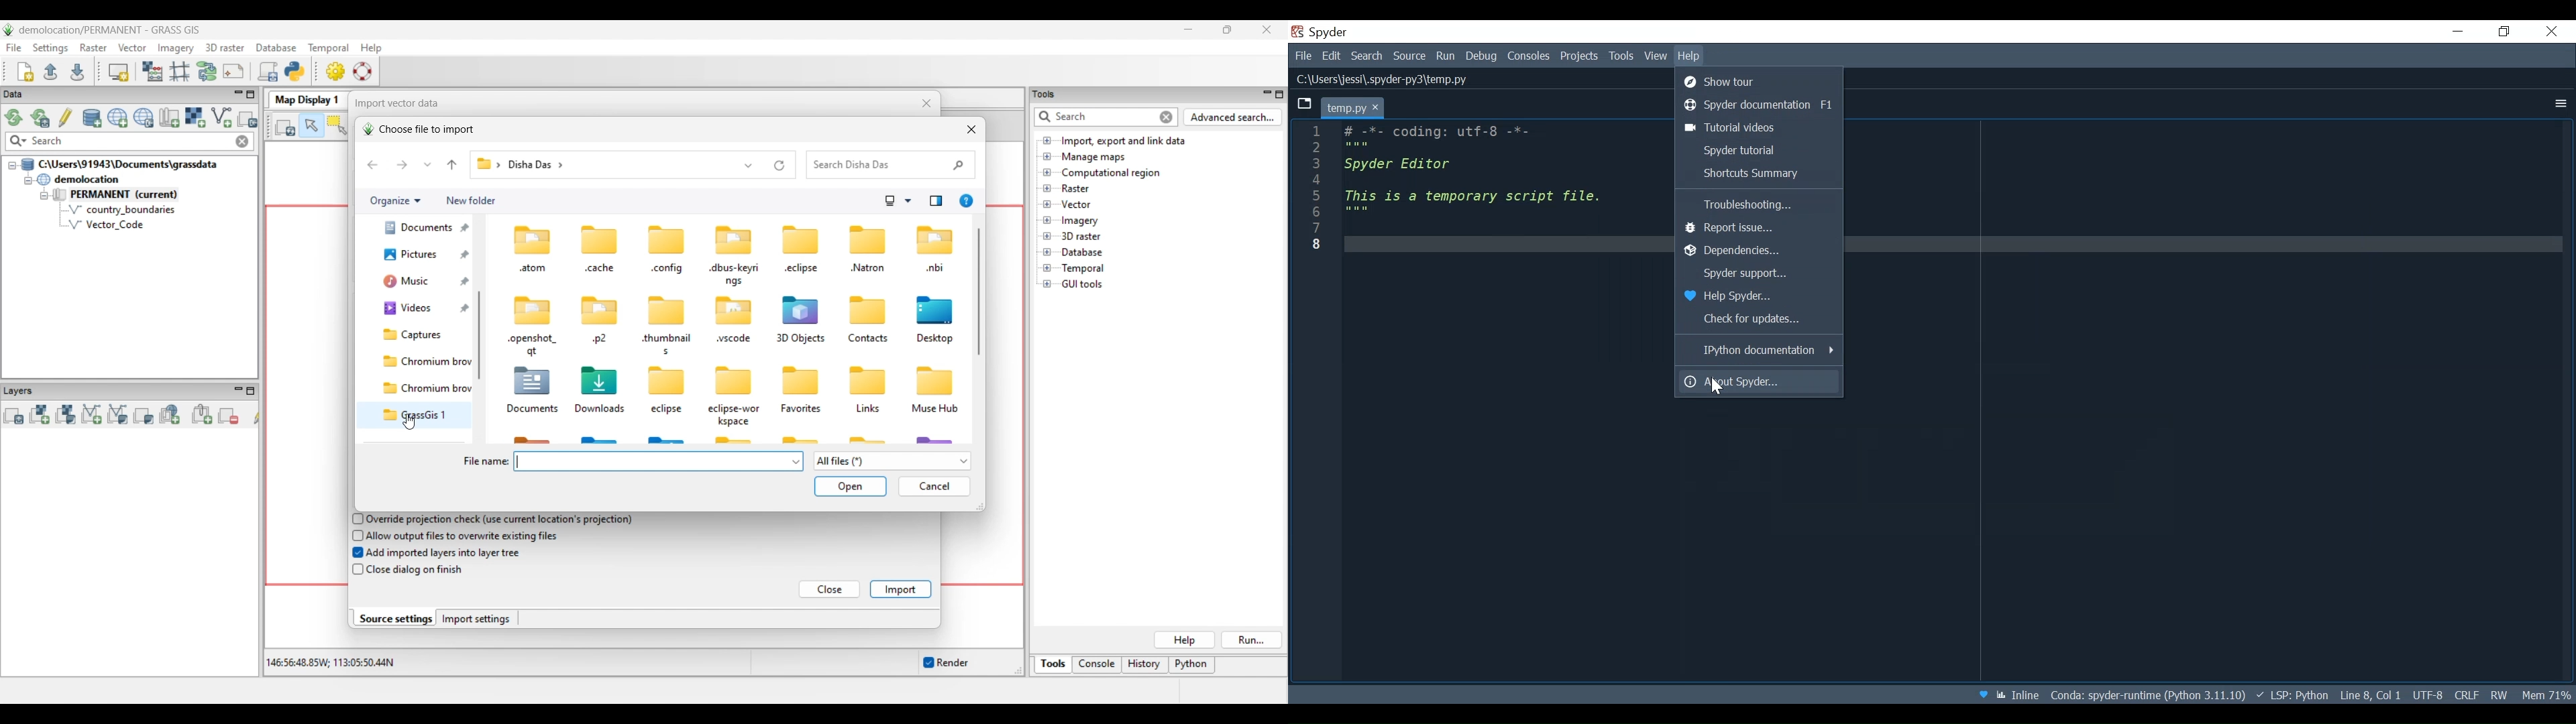  I want to click on Double click to collapse Permanent, so click(133, 195).